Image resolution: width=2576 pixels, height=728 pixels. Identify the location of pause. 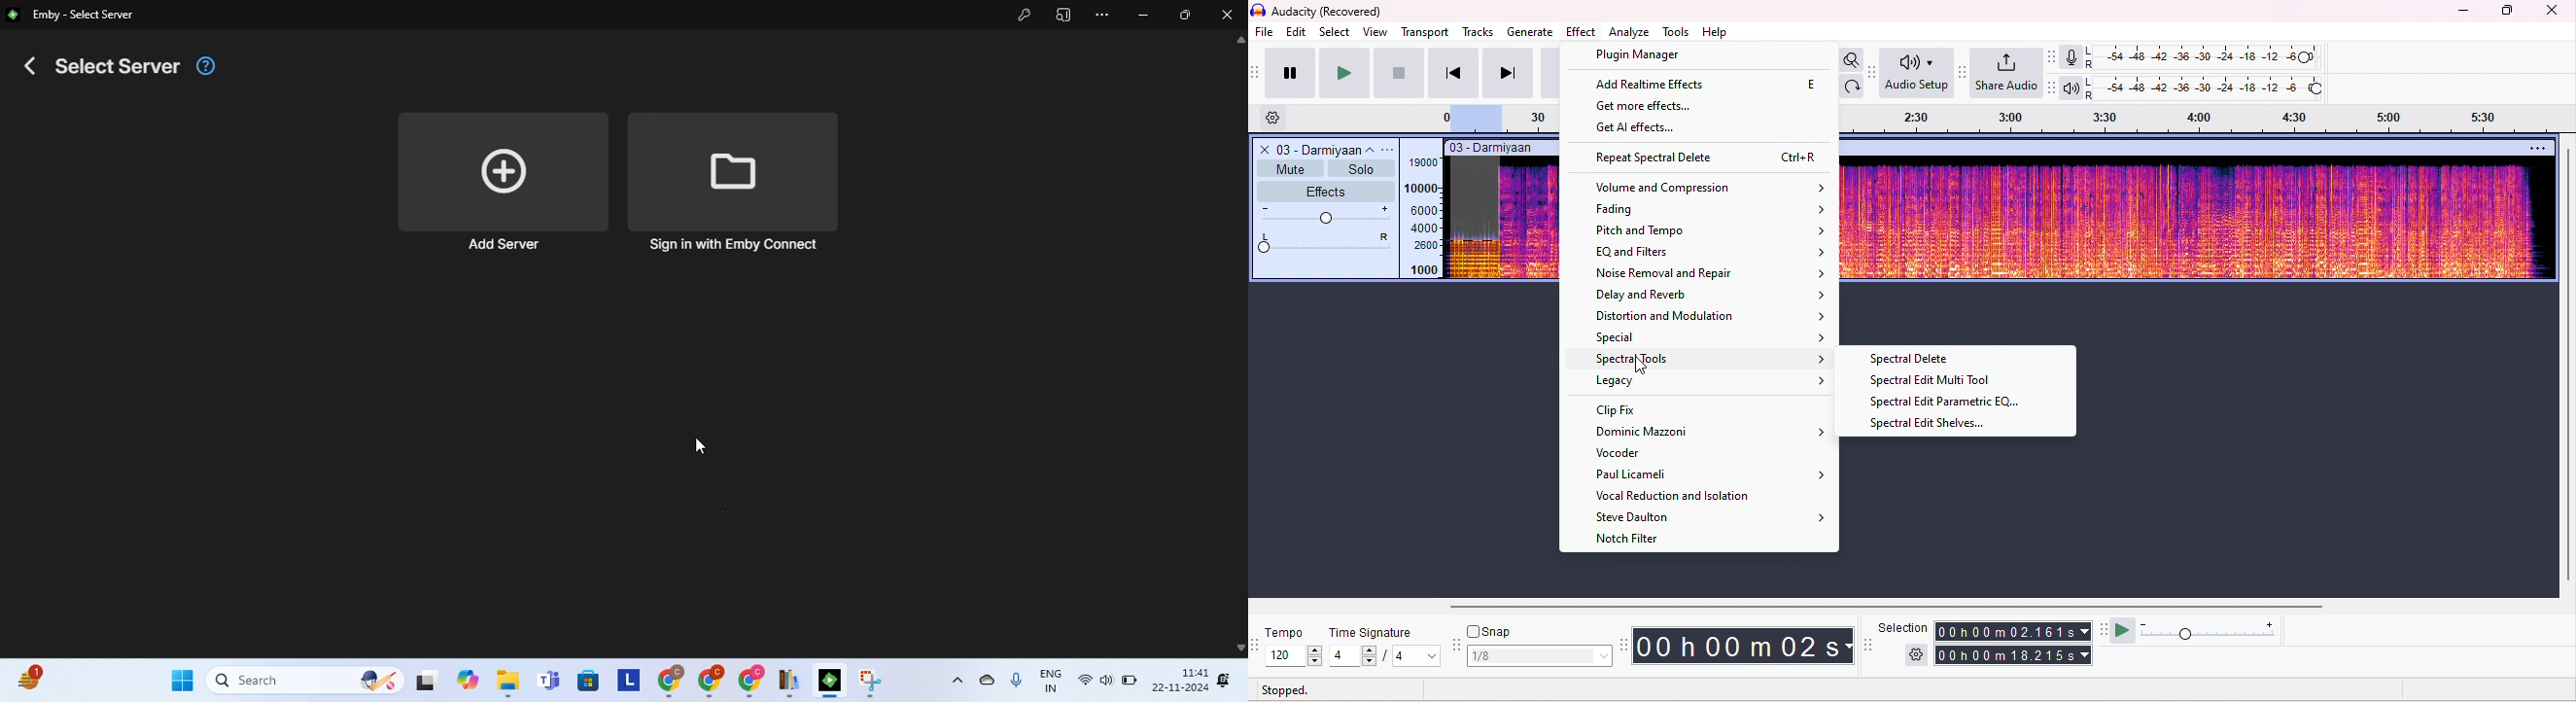
(1292, 72).